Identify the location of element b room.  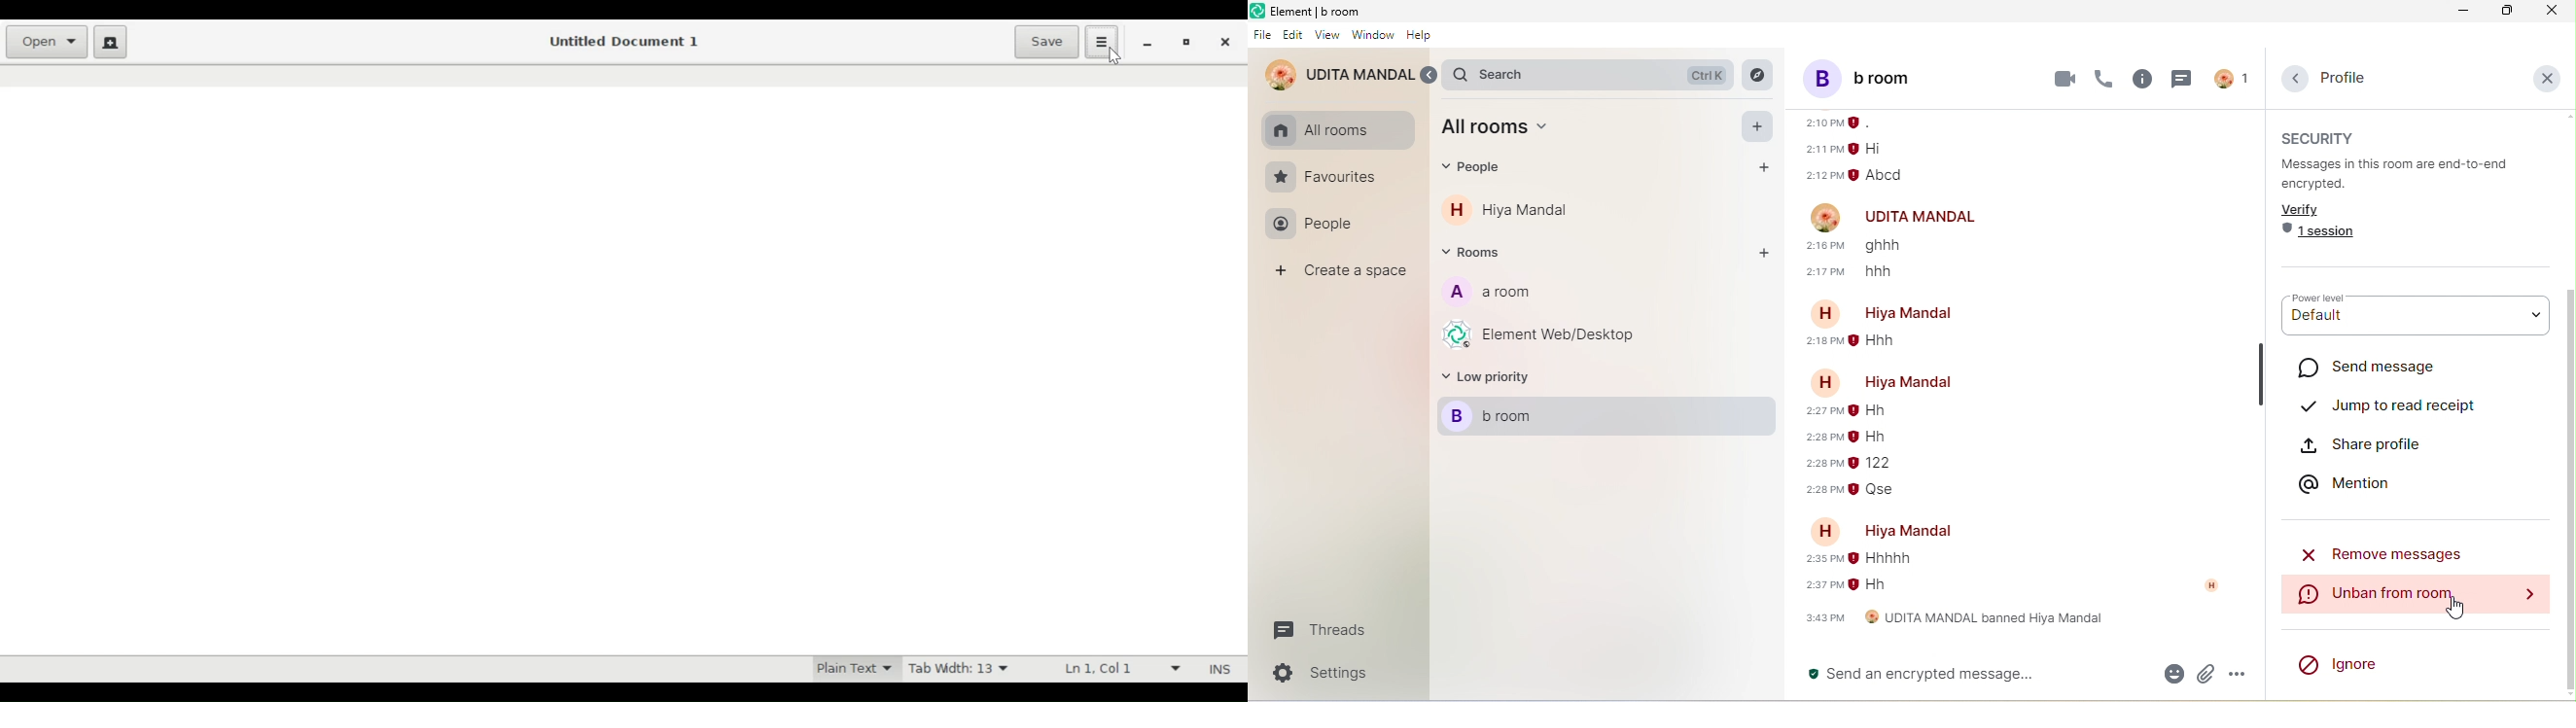
(1322, 11).